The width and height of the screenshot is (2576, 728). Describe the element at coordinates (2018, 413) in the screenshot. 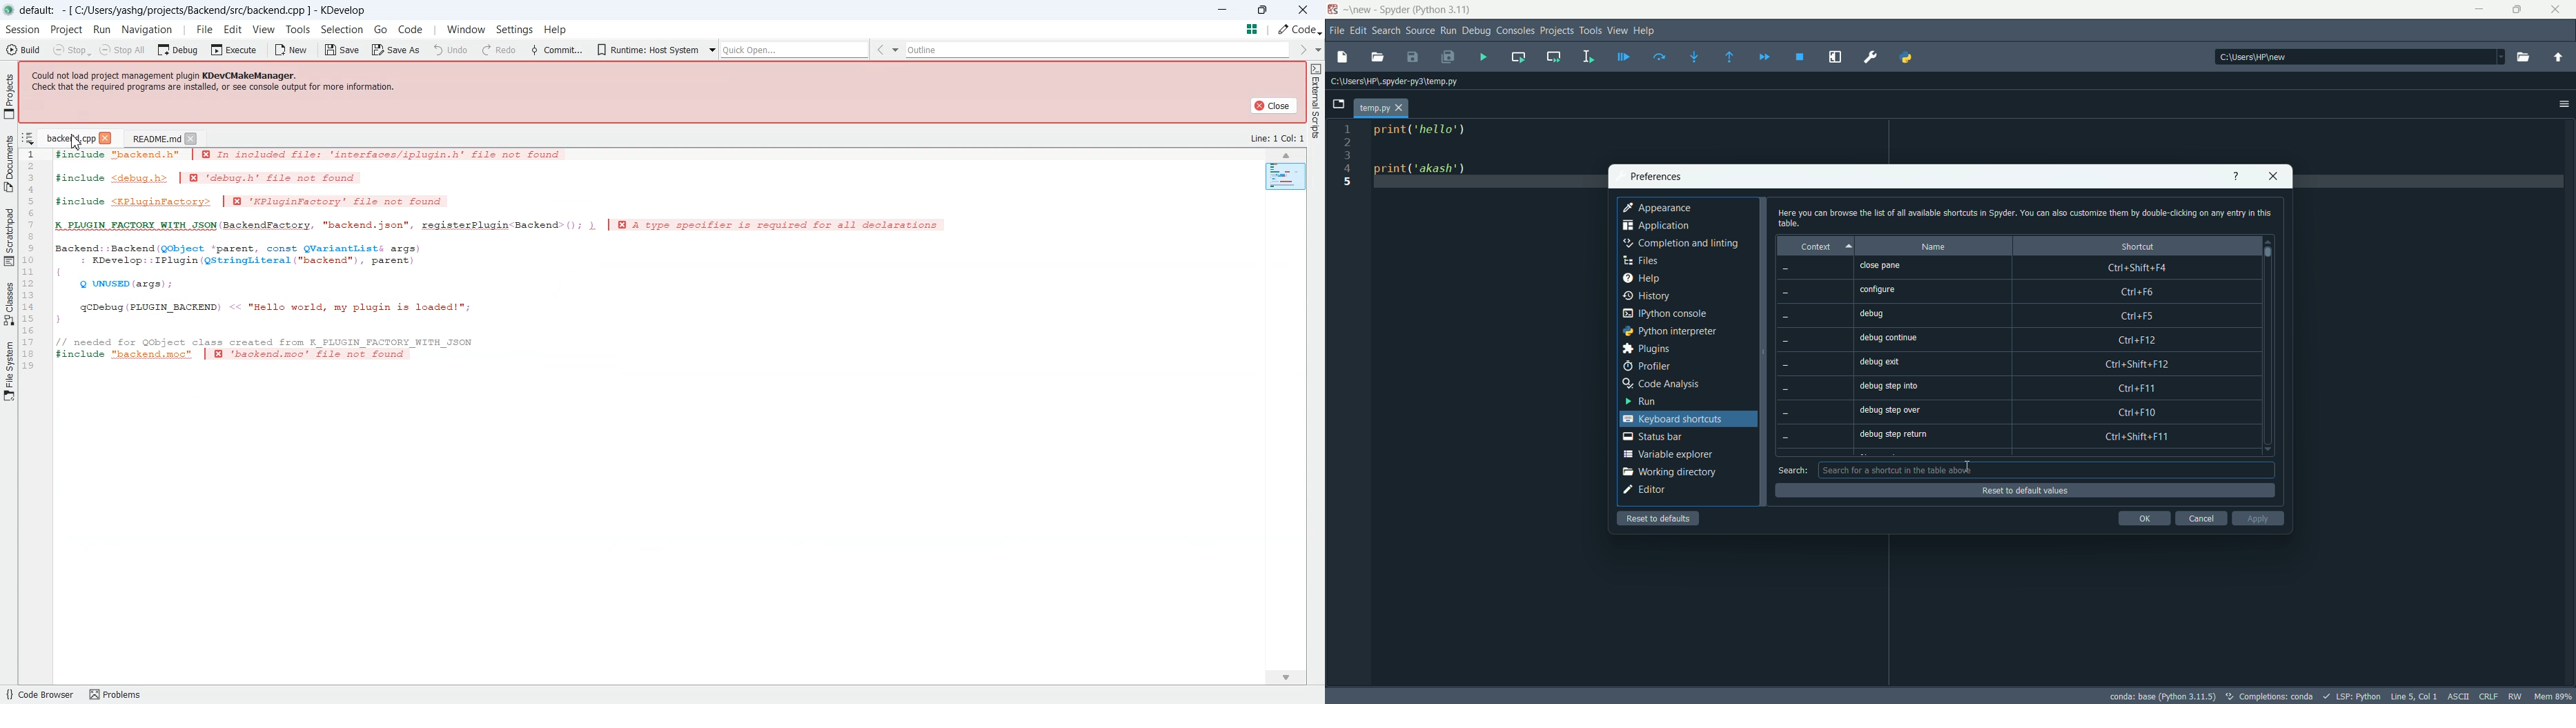

I see `-, debug step over, ctrl+f10` at that location.